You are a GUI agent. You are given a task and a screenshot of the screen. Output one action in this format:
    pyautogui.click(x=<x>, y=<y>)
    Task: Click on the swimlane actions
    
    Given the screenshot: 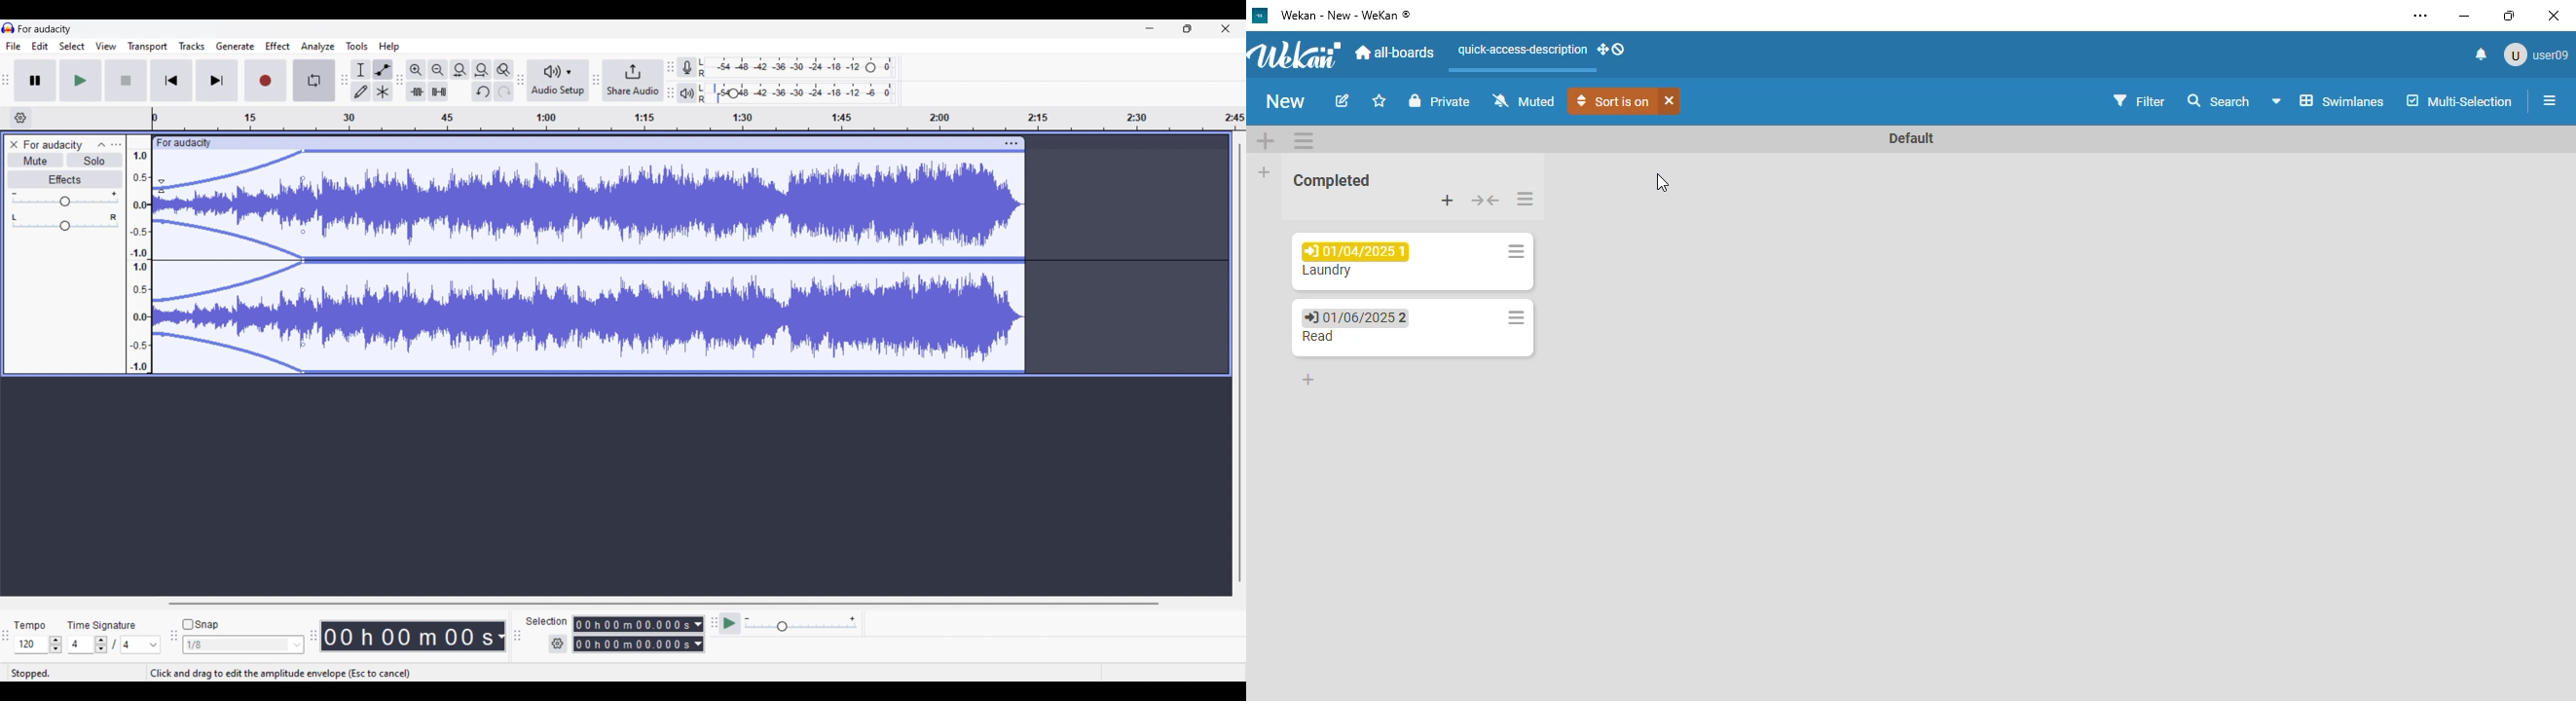 What is the action you would take?
    pyautogui.click(x=1305, y=139)
    